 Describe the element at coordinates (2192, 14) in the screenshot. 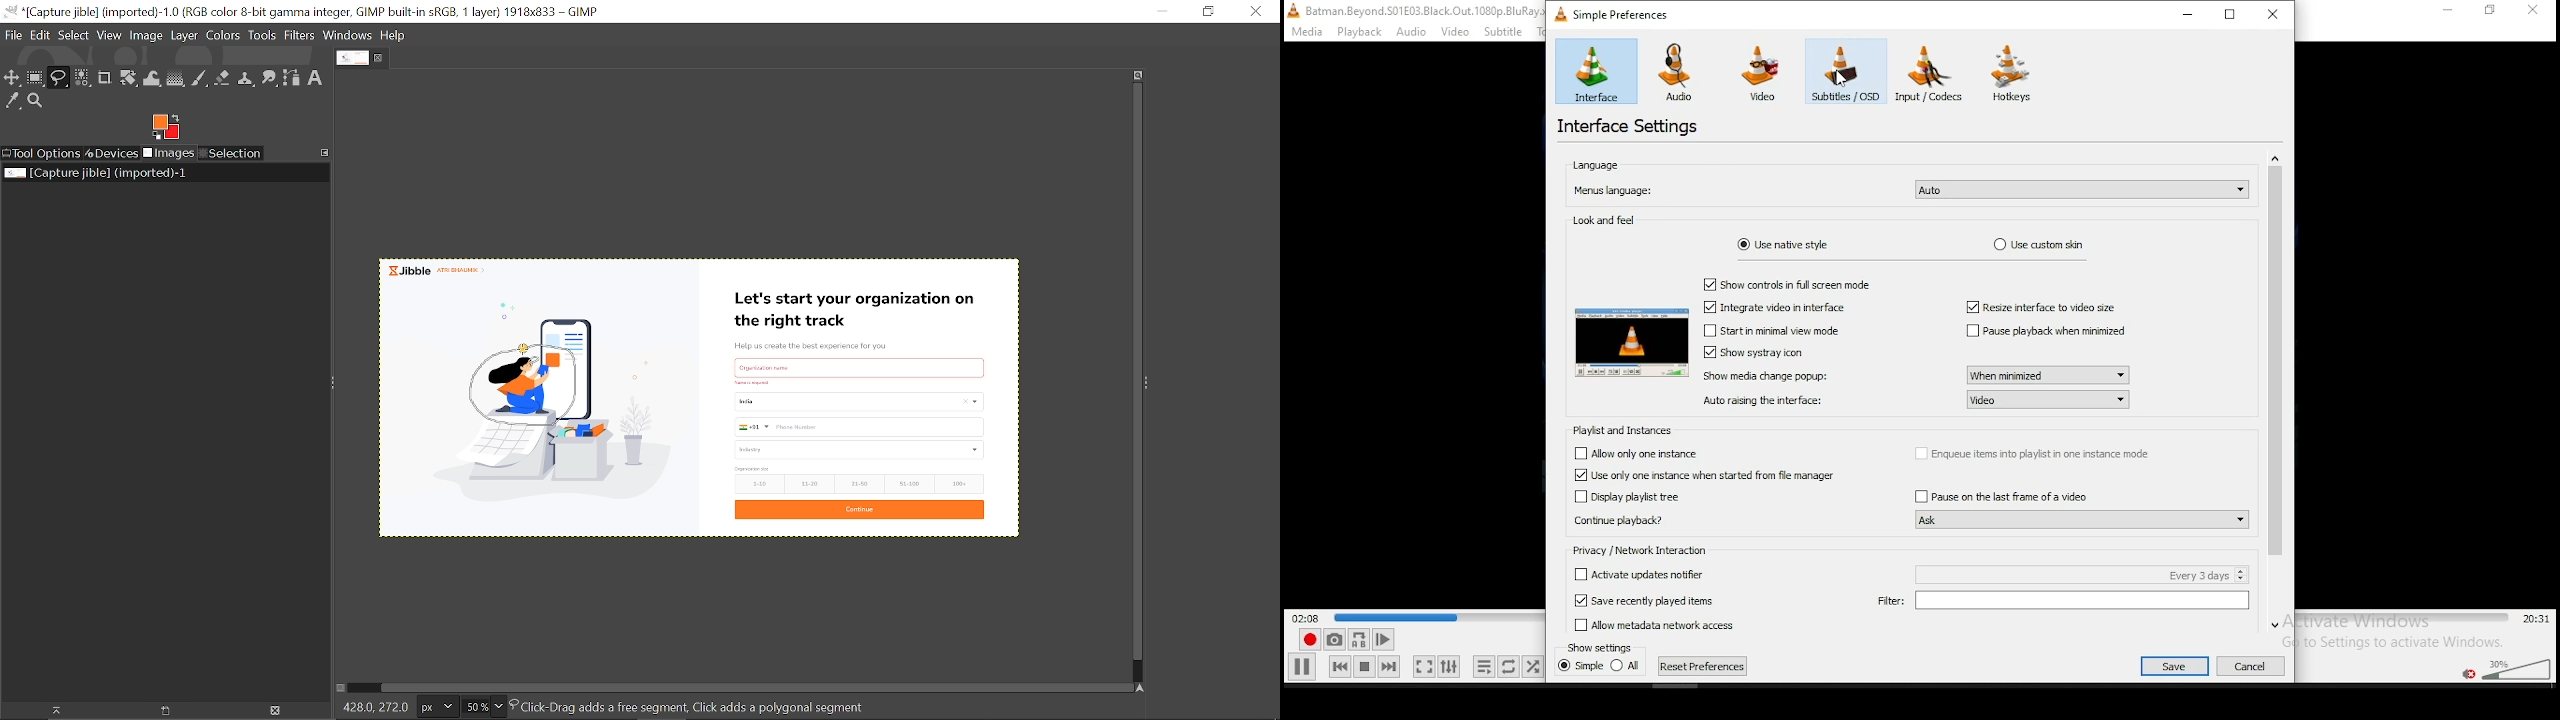

I see `minimize` at that location.